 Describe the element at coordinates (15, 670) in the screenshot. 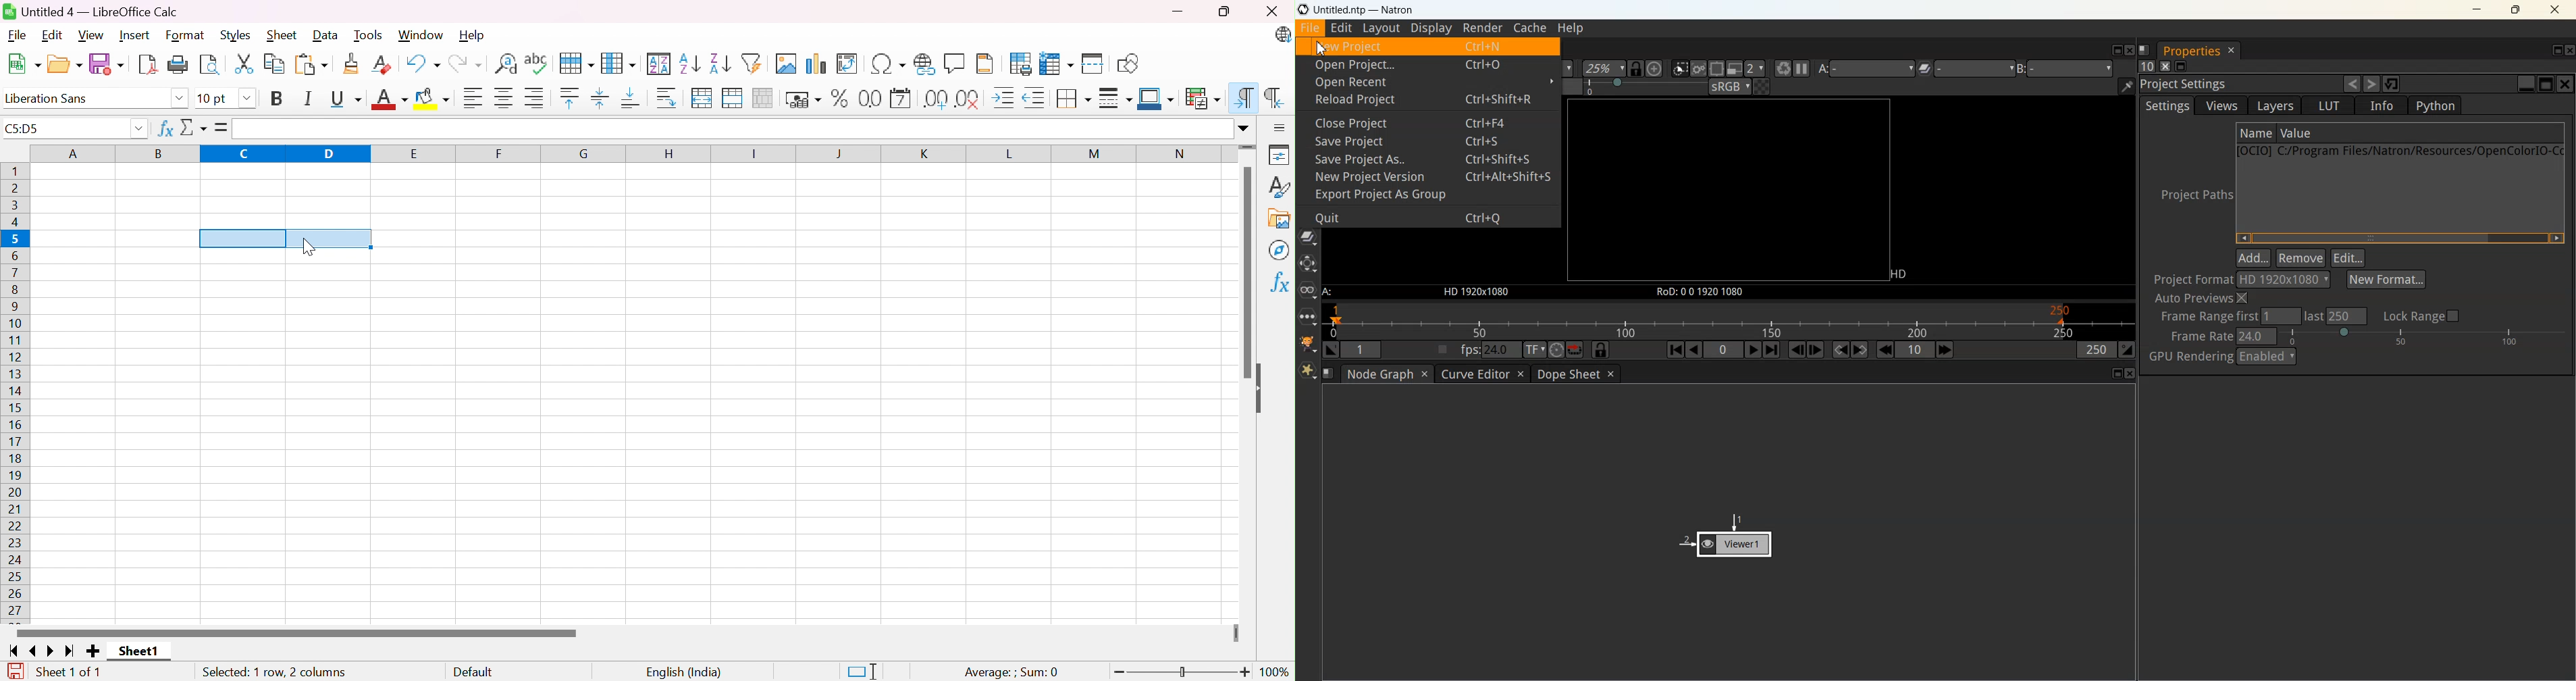

I see `The document has been modified. Click to save the document.` at that location.